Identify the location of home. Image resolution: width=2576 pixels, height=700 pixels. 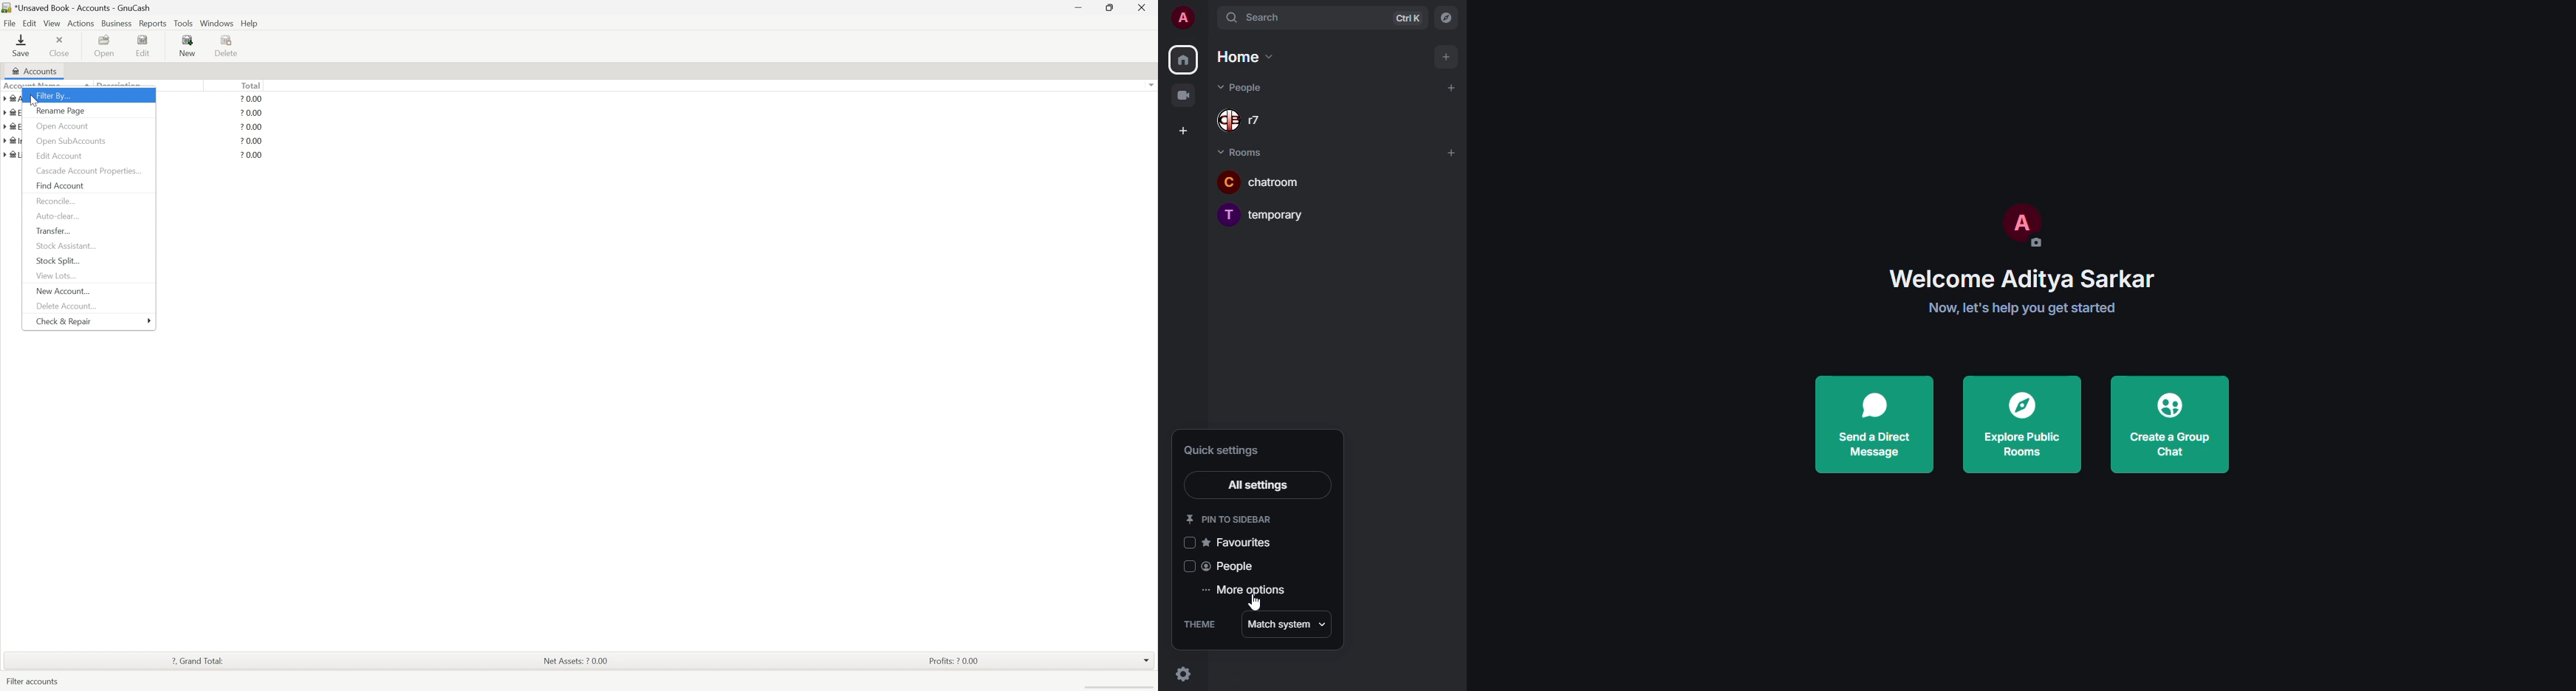
(1243, 58).